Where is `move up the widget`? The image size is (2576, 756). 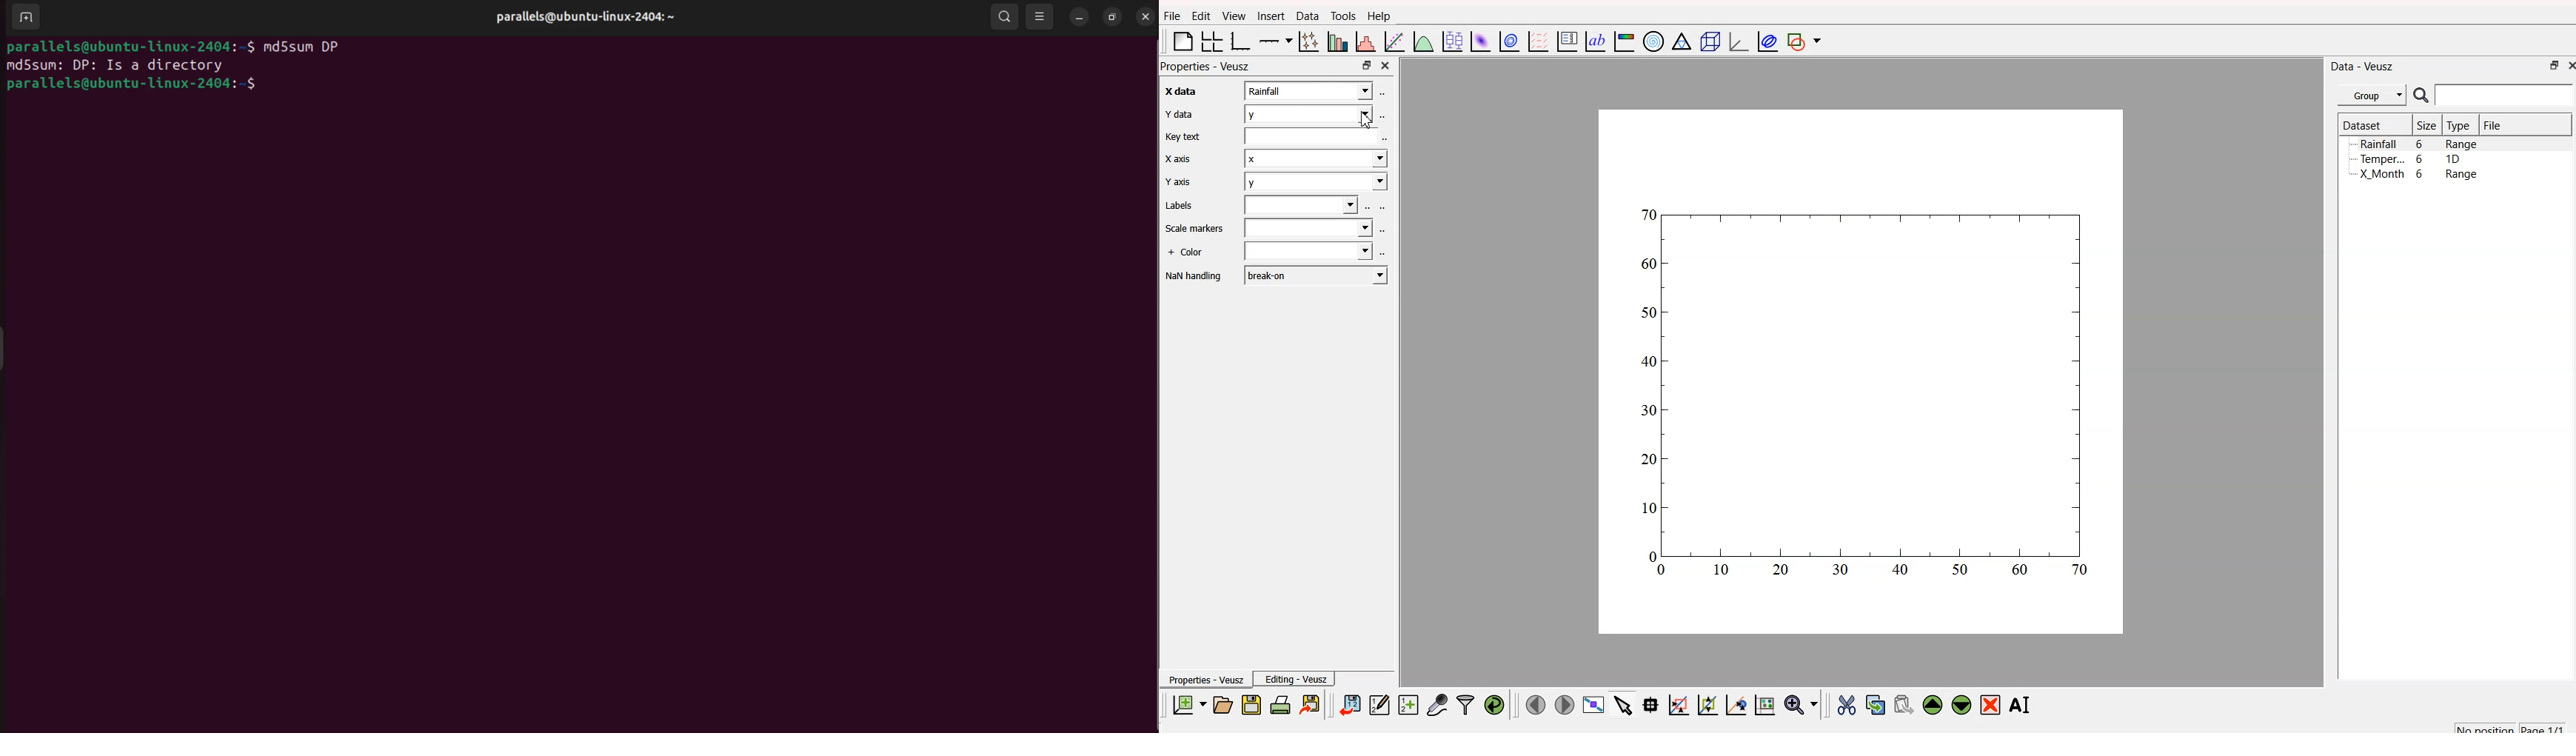 move up the widget is located at coordinates (1932, 705).